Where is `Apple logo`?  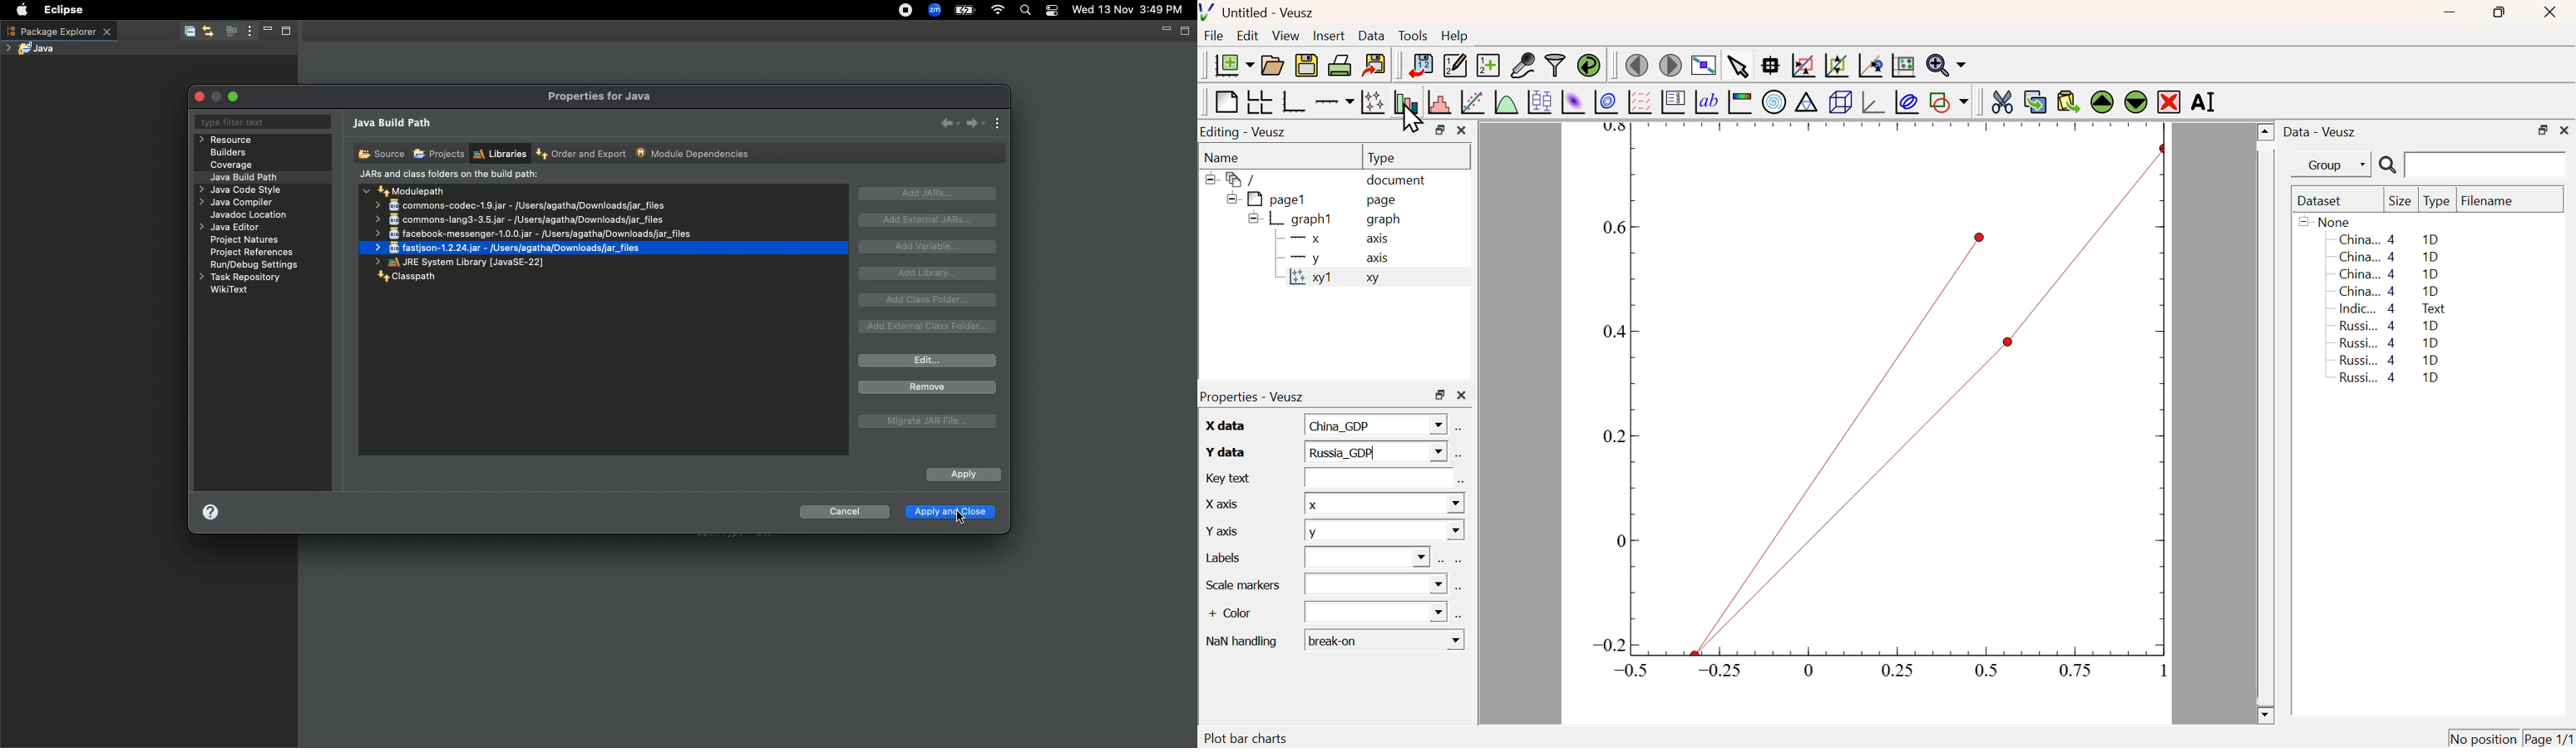 Apple logo is located at coordinates (22, 10).